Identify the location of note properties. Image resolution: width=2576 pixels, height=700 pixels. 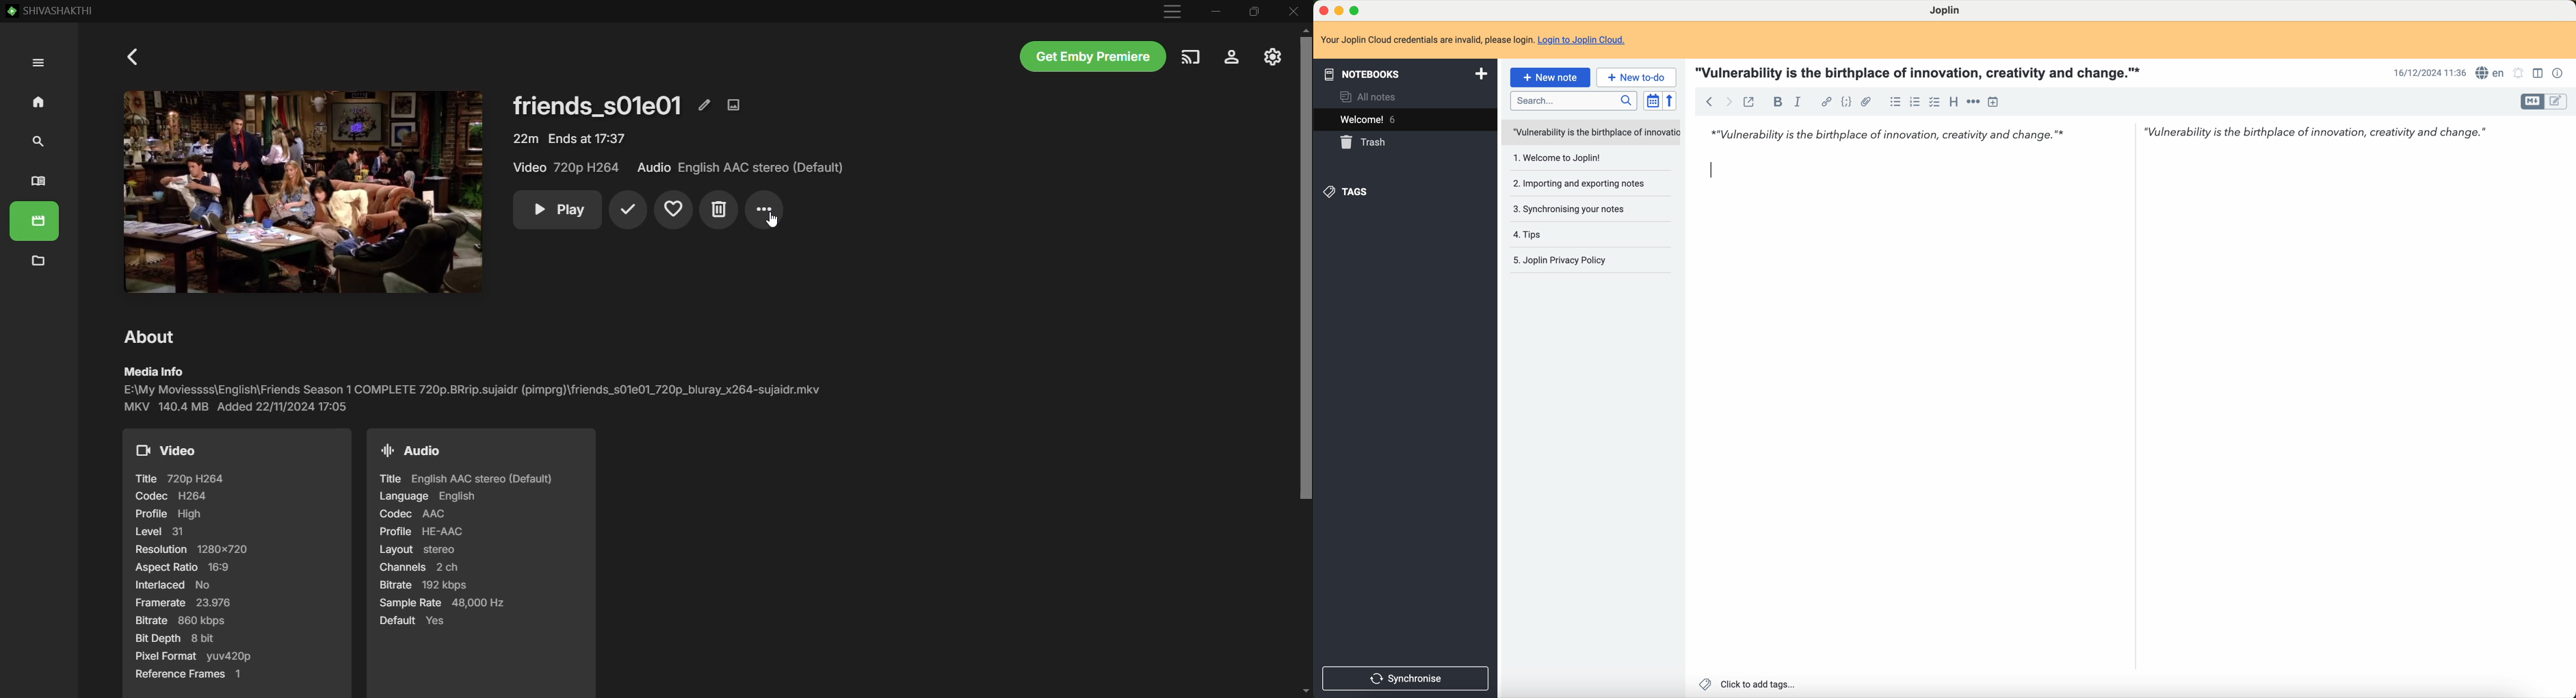
(2559, 73).